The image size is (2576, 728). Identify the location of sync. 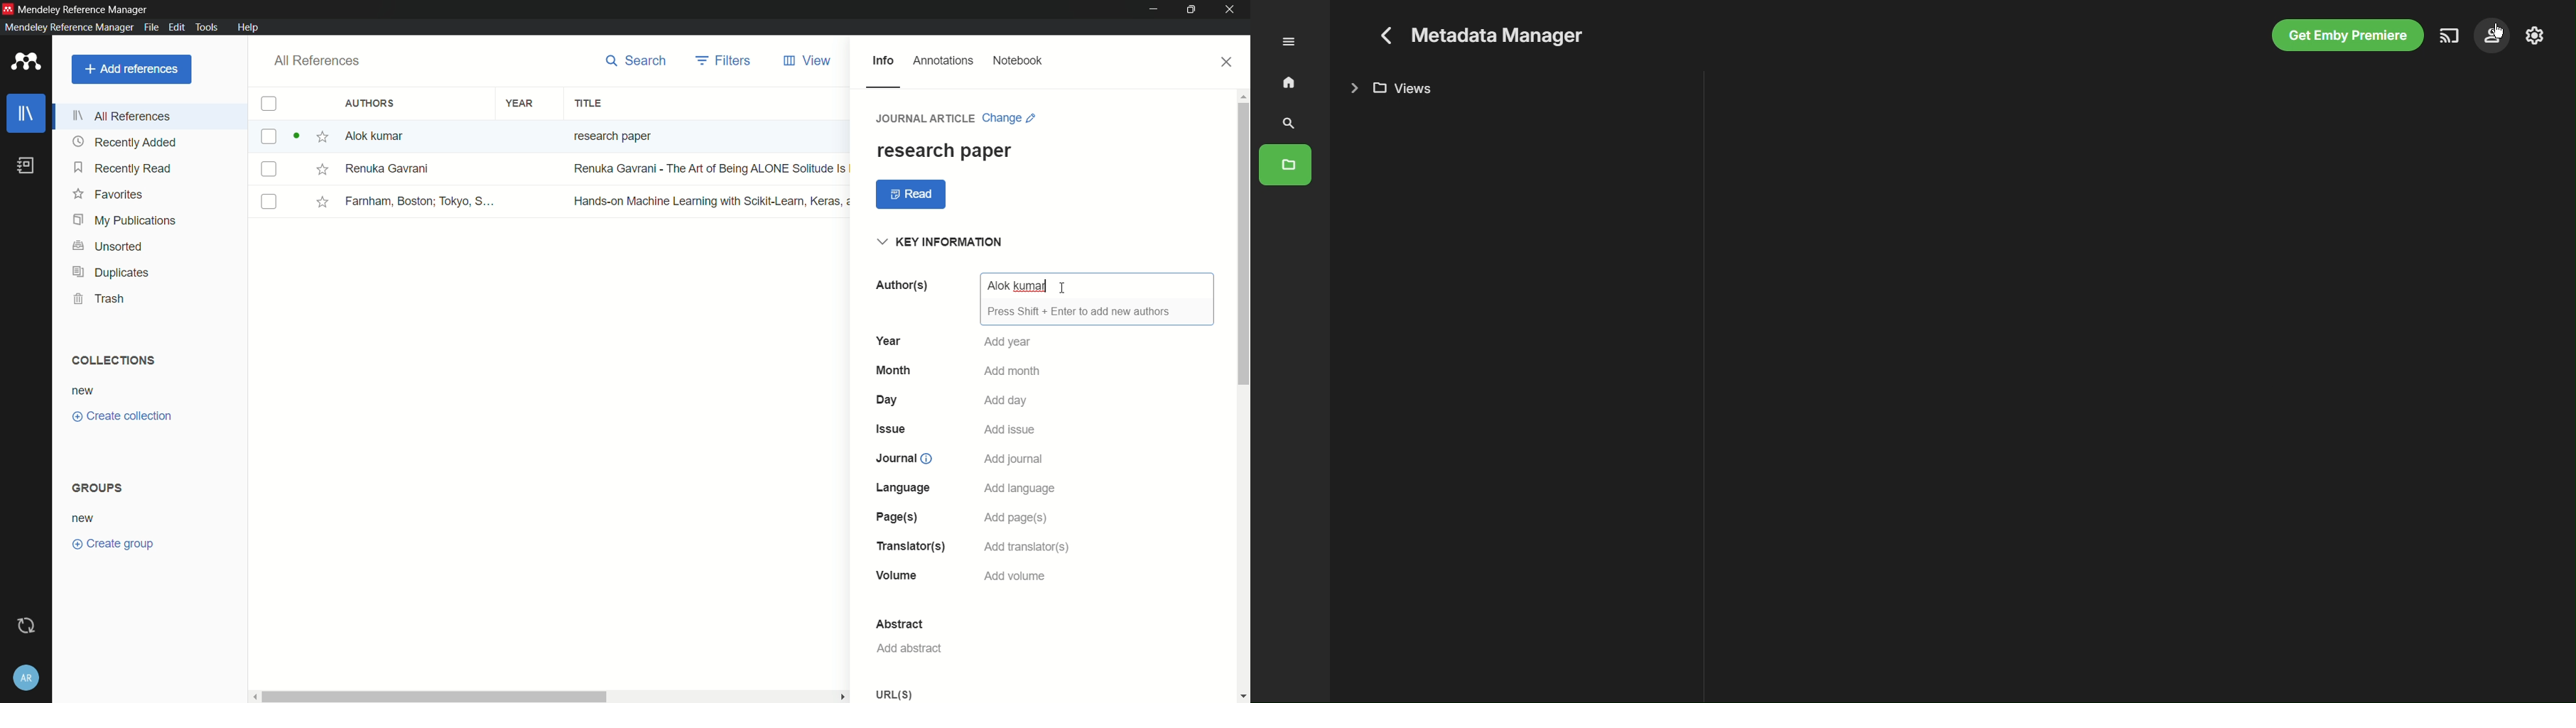
(28, 626).